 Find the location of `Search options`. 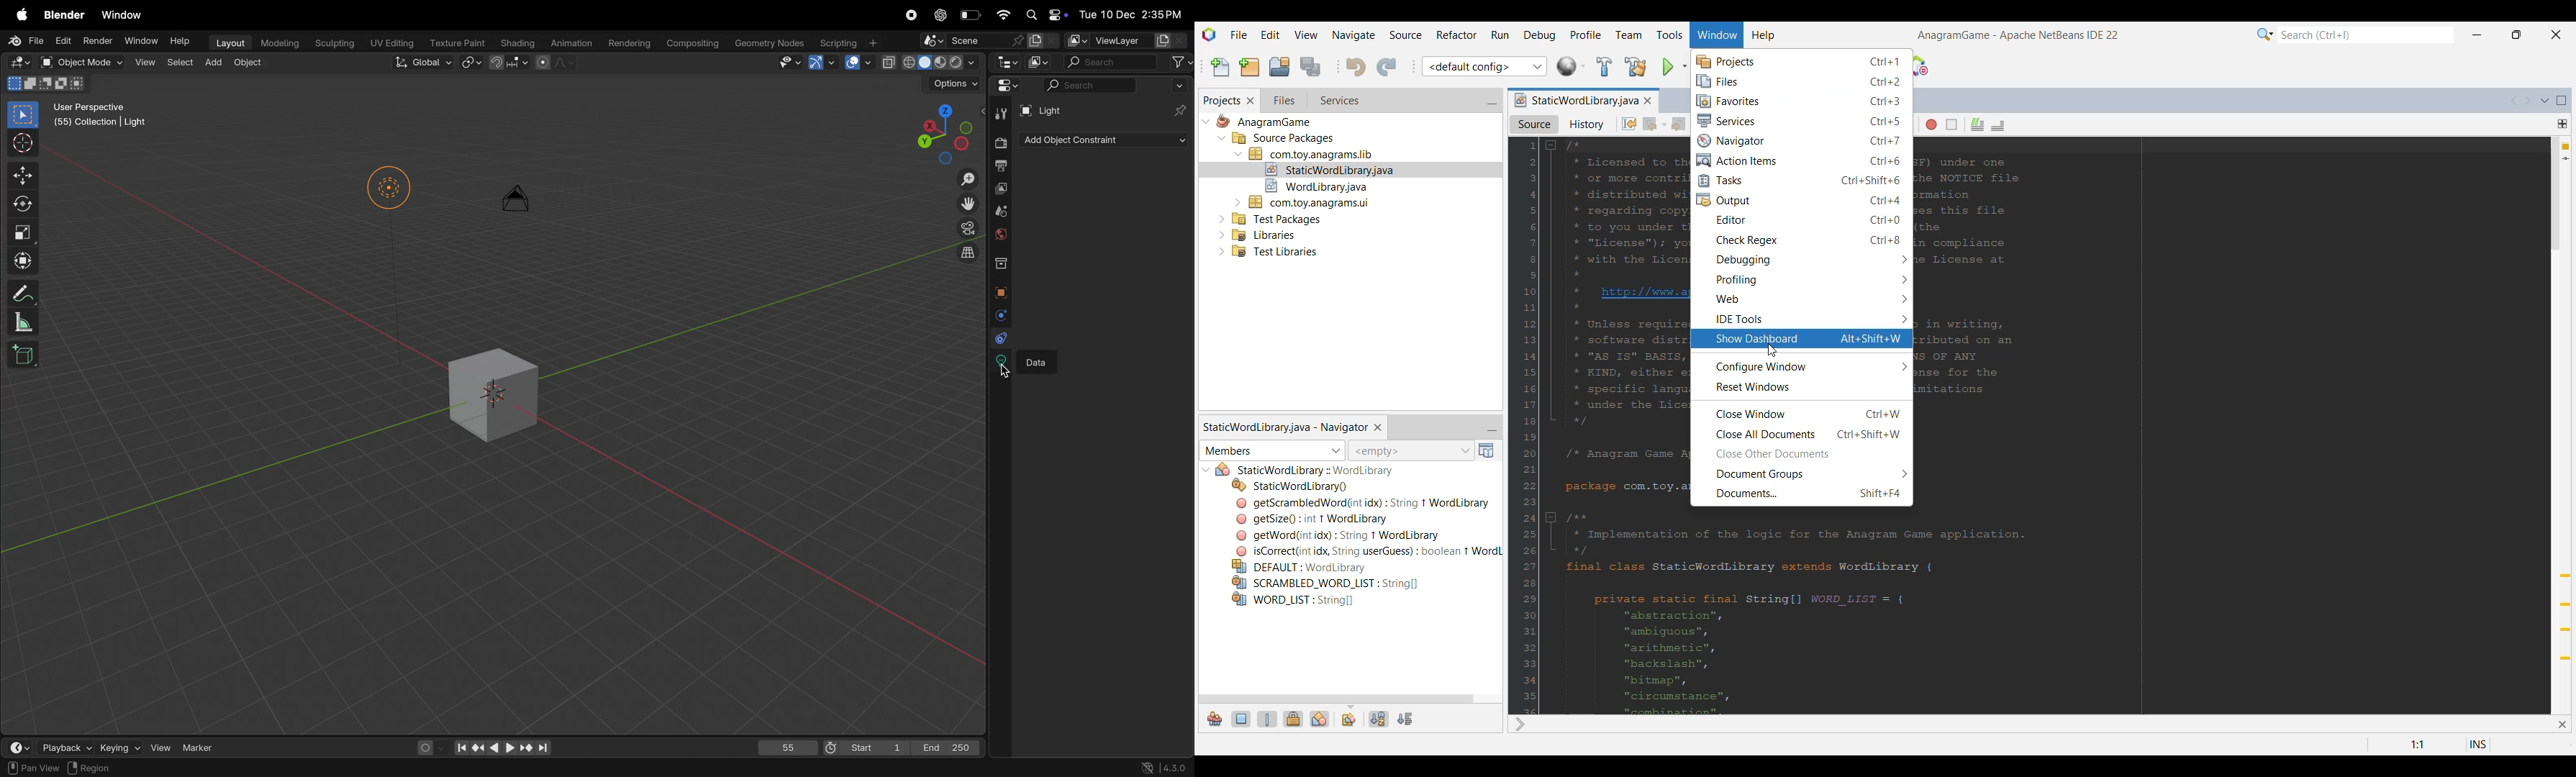

Search options is located at coordinates (2265, 35).